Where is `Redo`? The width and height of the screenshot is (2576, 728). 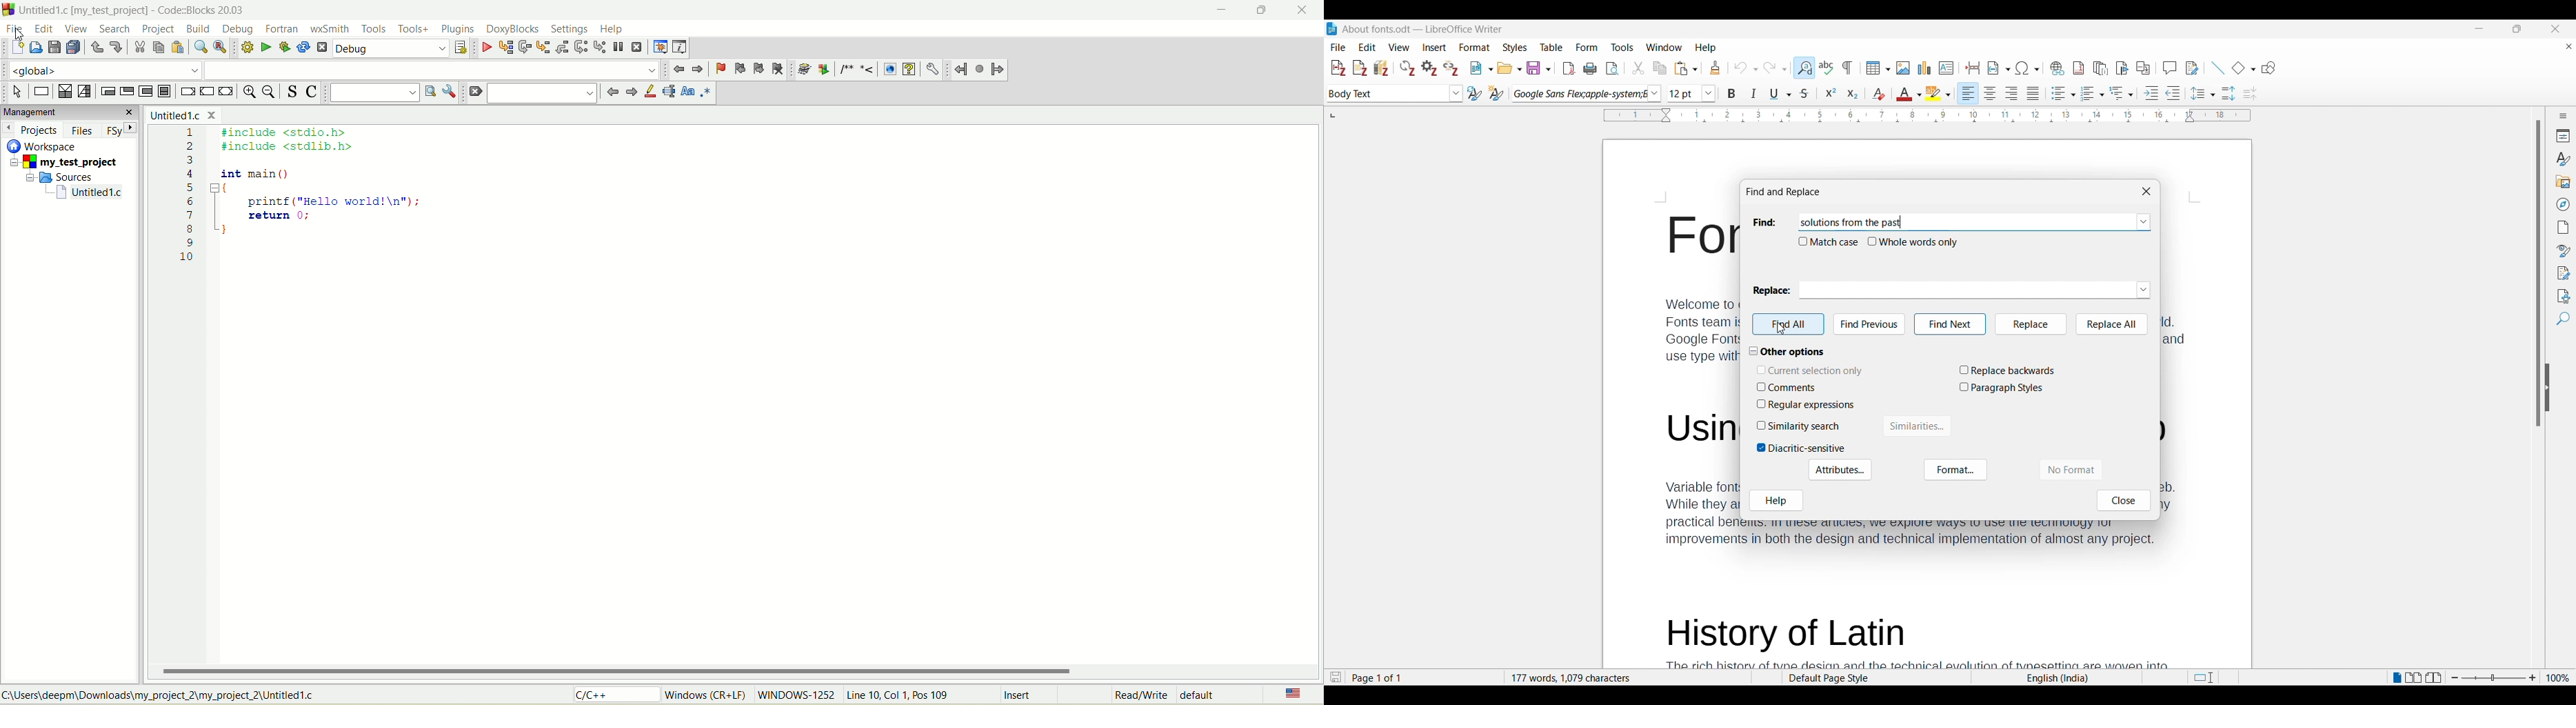
Redo is located at coordinates (1775, 67).